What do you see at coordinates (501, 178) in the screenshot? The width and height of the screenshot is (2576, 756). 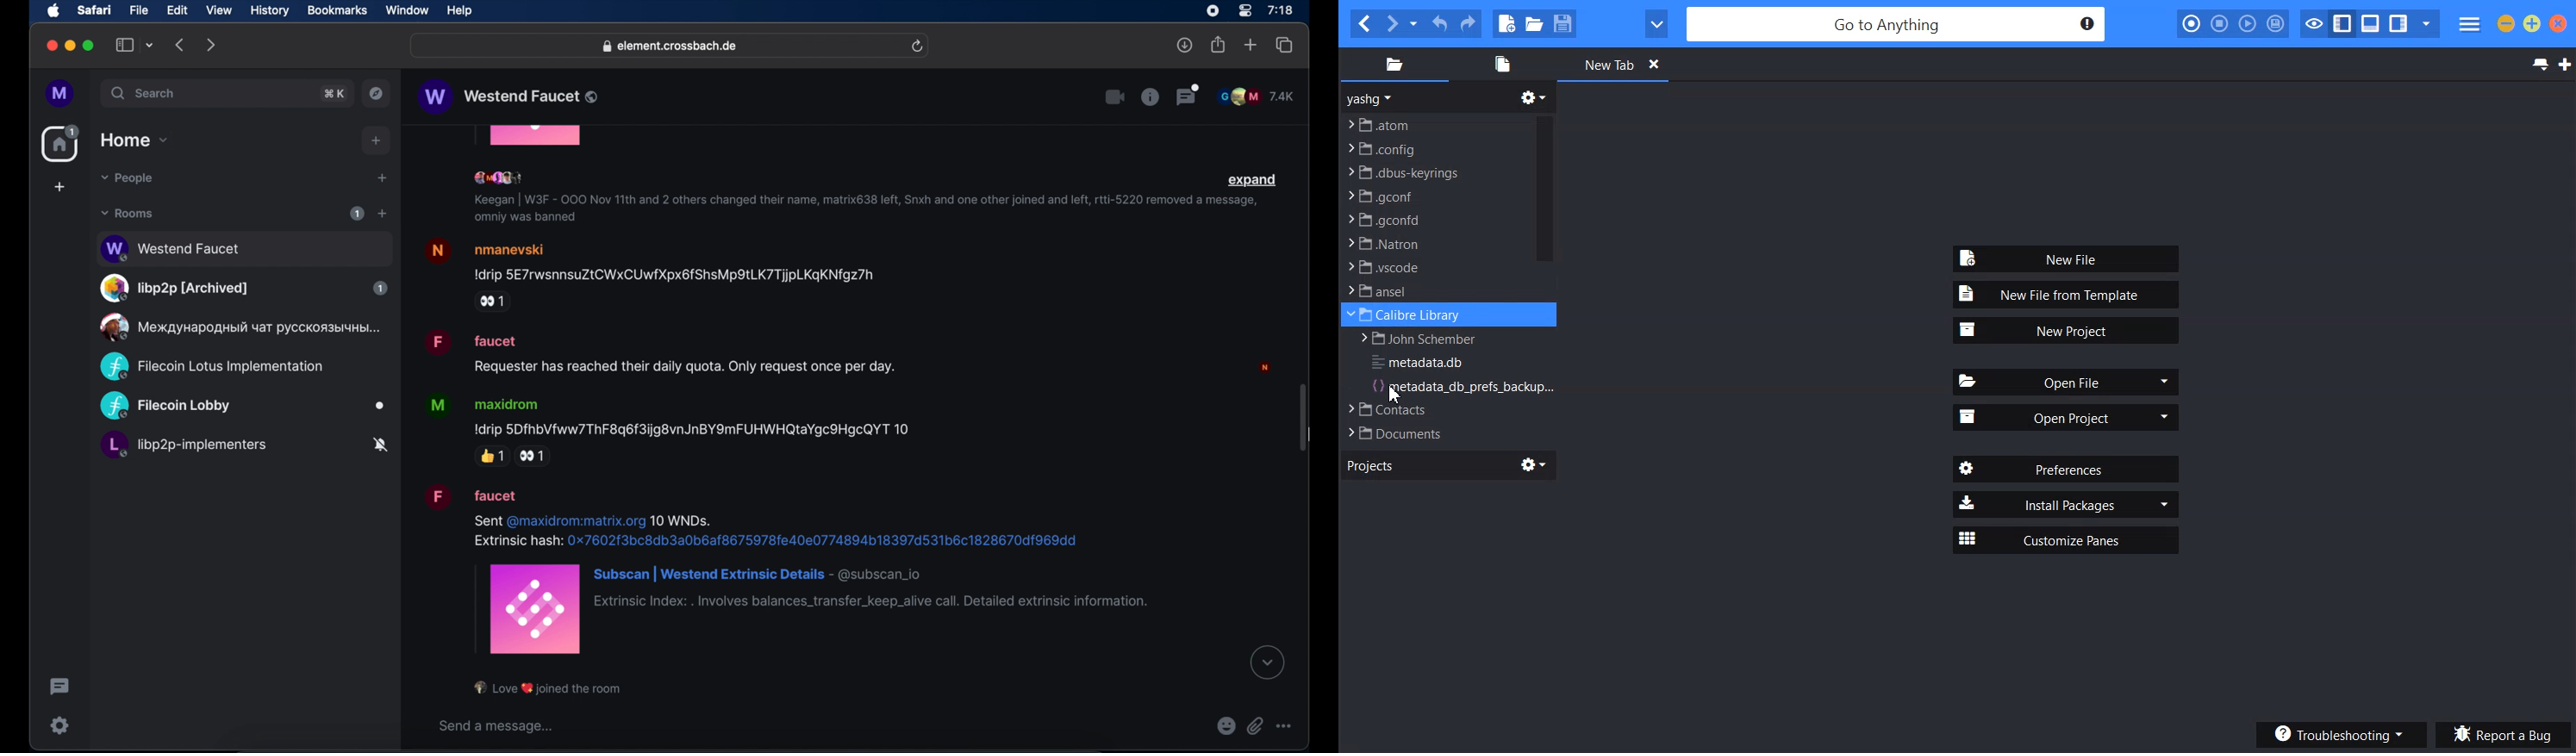 I see `participants` at bounding box center [501, 178].